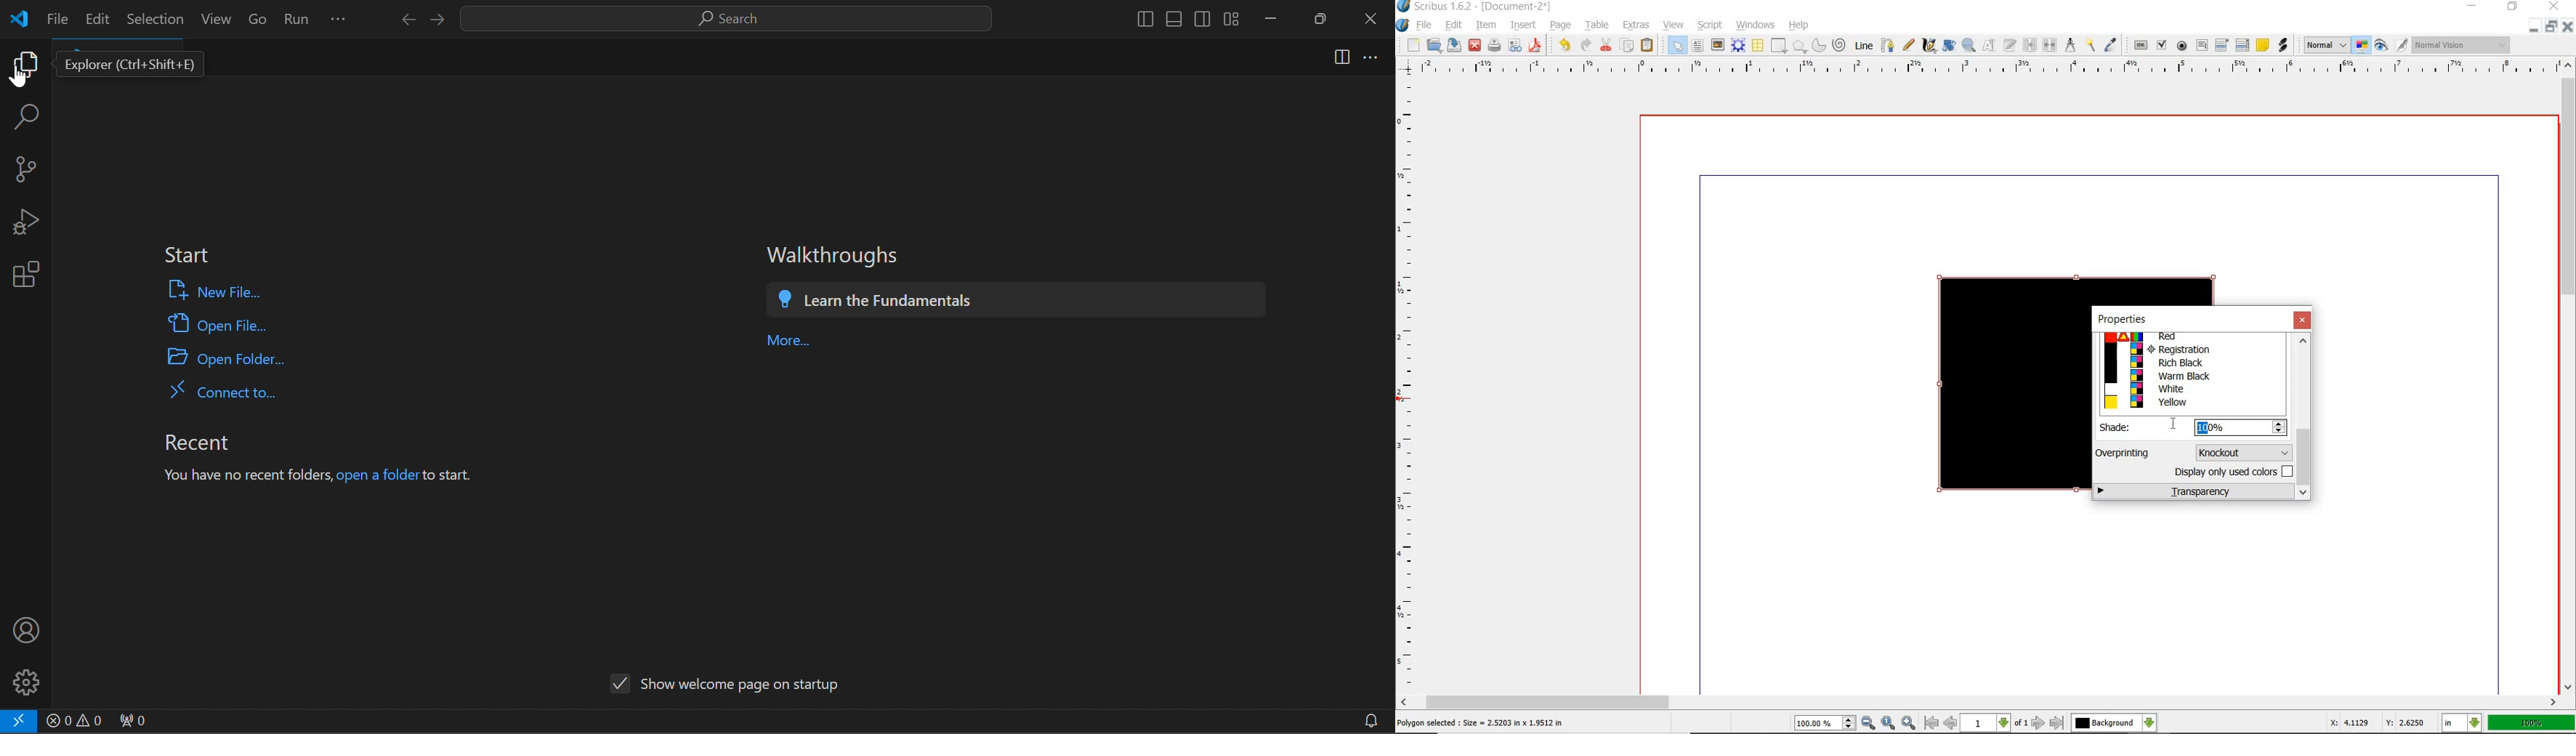  I want to click on view, so click(217, 18).